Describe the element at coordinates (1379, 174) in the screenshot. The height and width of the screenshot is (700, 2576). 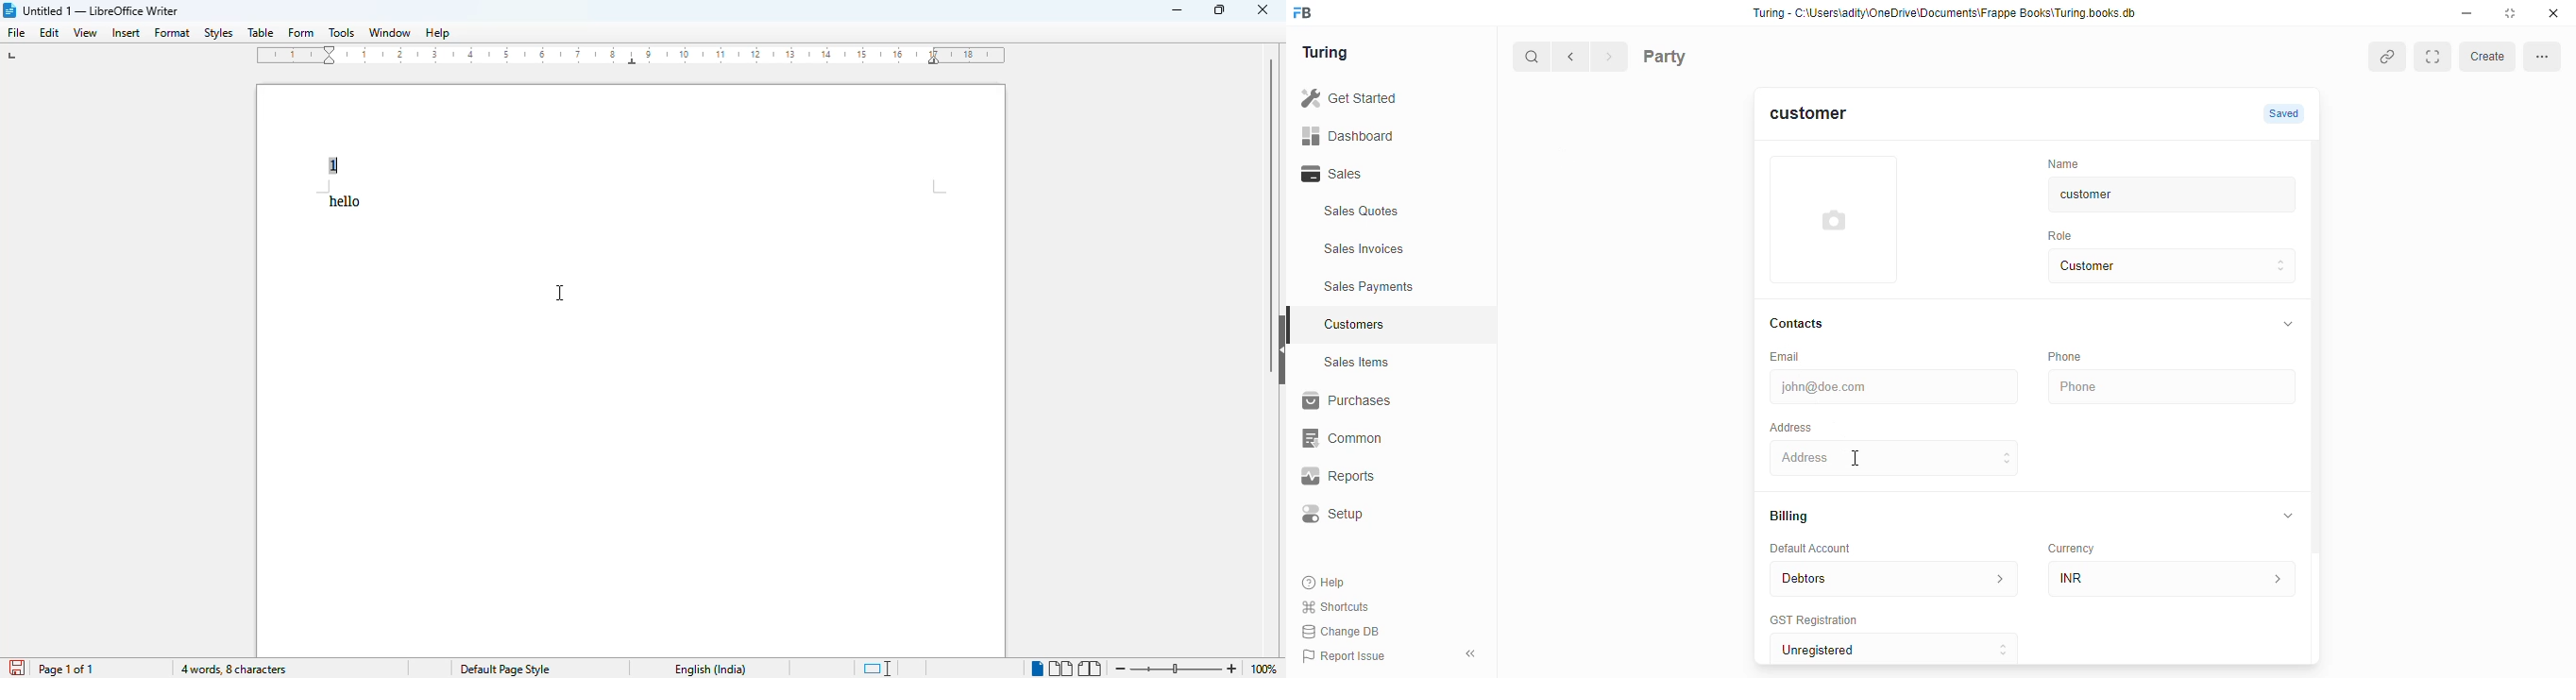
I see `Sales` at that location.